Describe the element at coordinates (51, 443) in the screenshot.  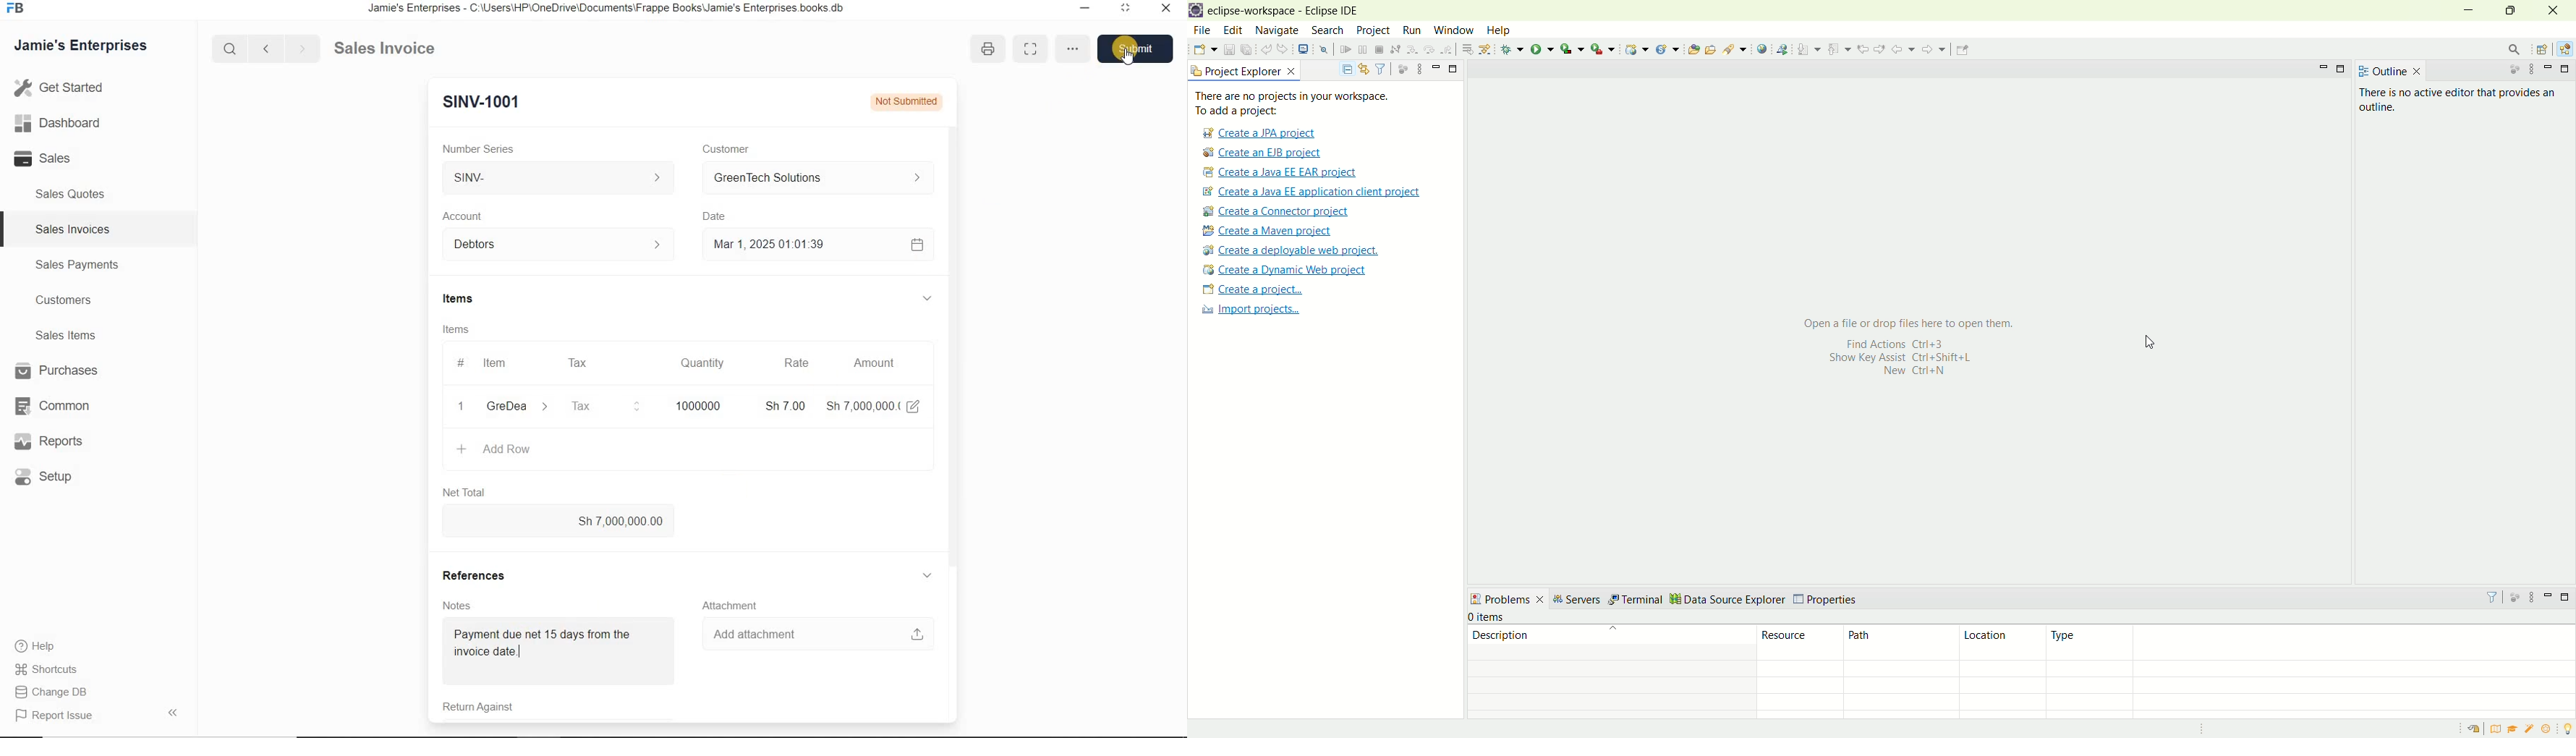
I see `, Reports` at that location.